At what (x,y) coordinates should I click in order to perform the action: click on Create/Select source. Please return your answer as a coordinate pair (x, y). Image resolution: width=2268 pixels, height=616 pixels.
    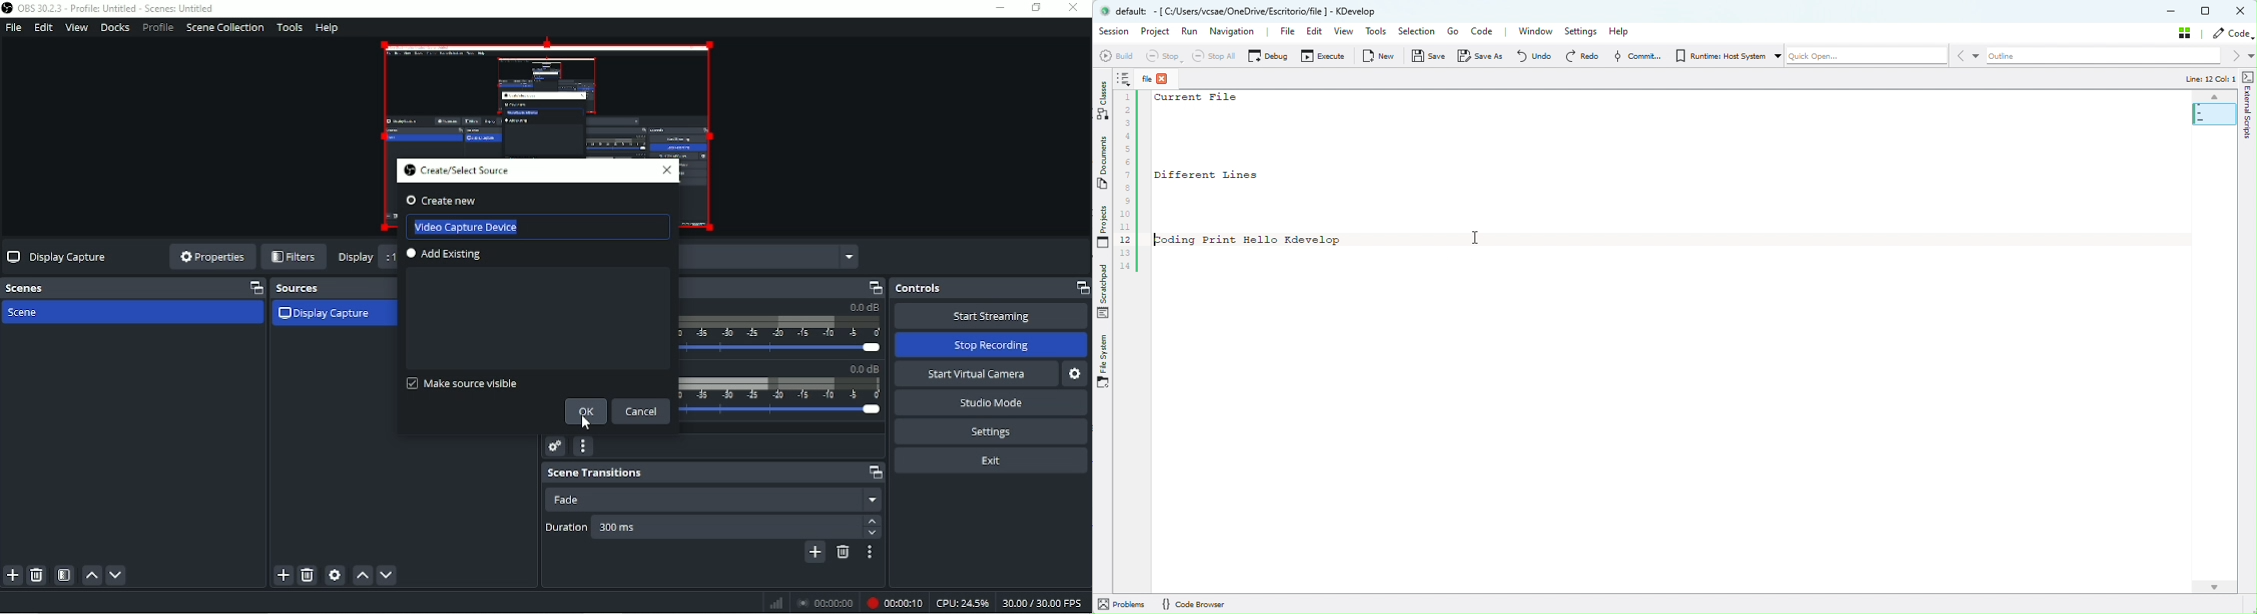
    Looking at the image, I should click on (457, 172).